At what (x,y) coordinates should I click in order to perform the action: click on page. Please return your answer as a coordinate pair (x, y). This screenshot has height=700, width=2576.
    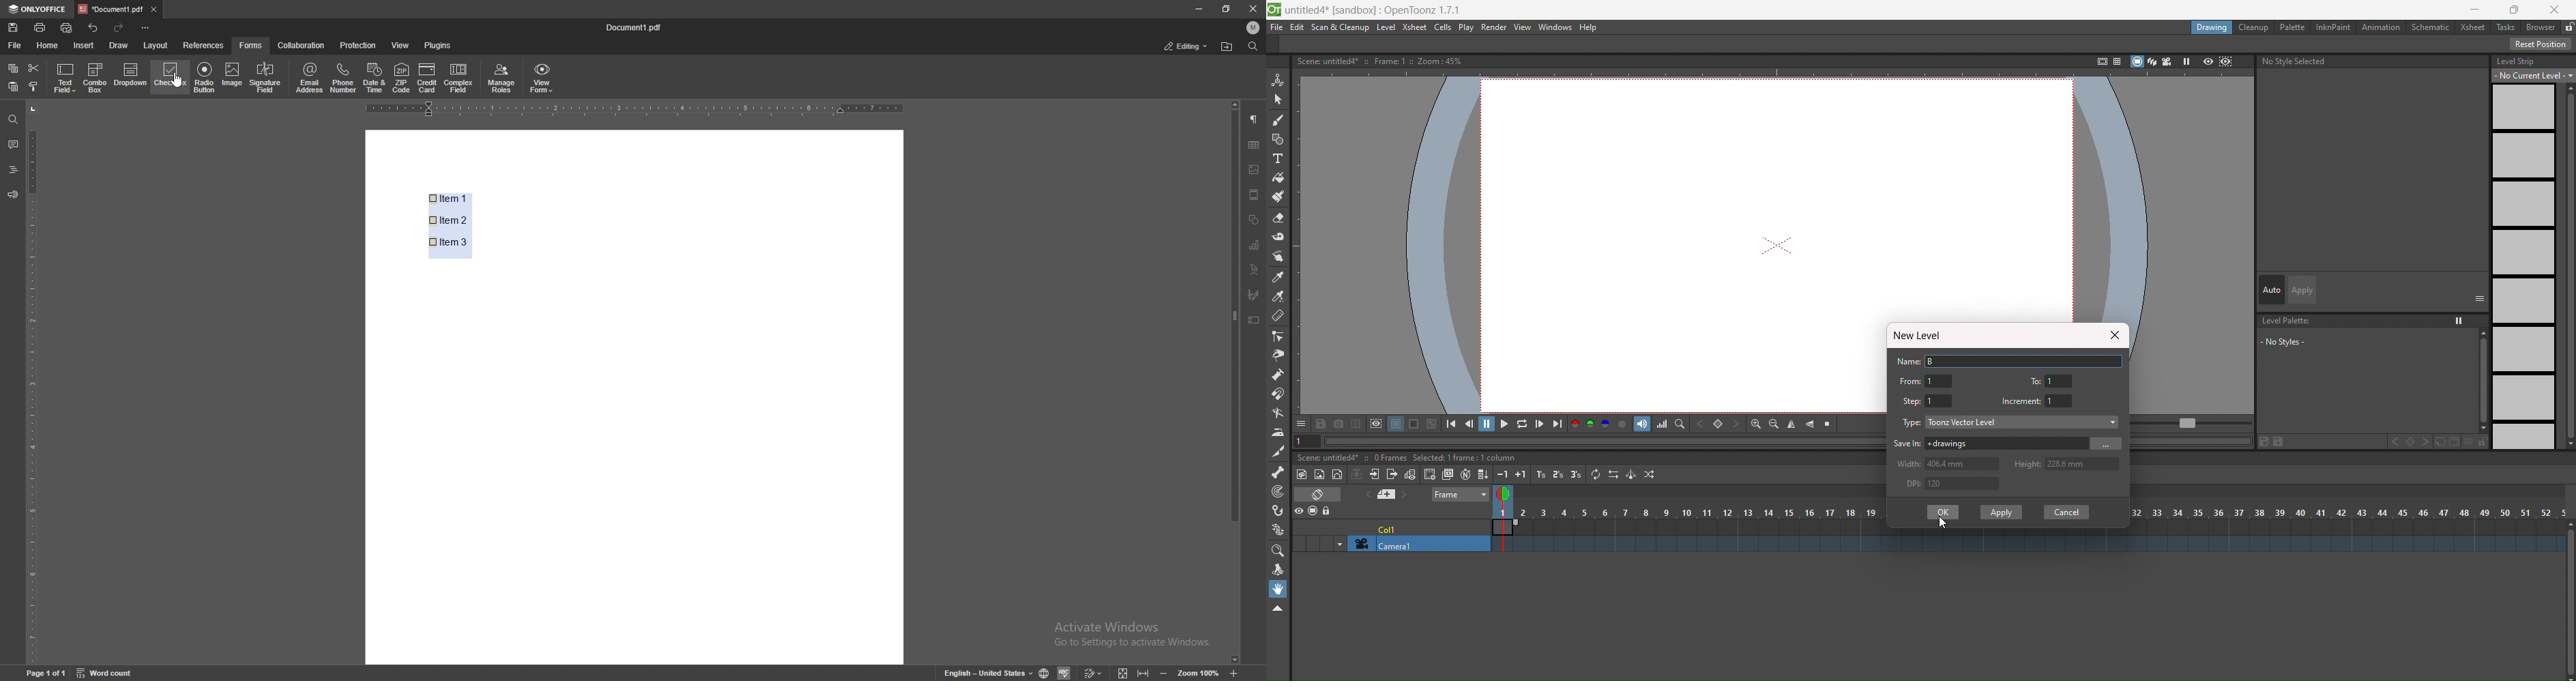
    Looking at the image, I should click on (46, 672).